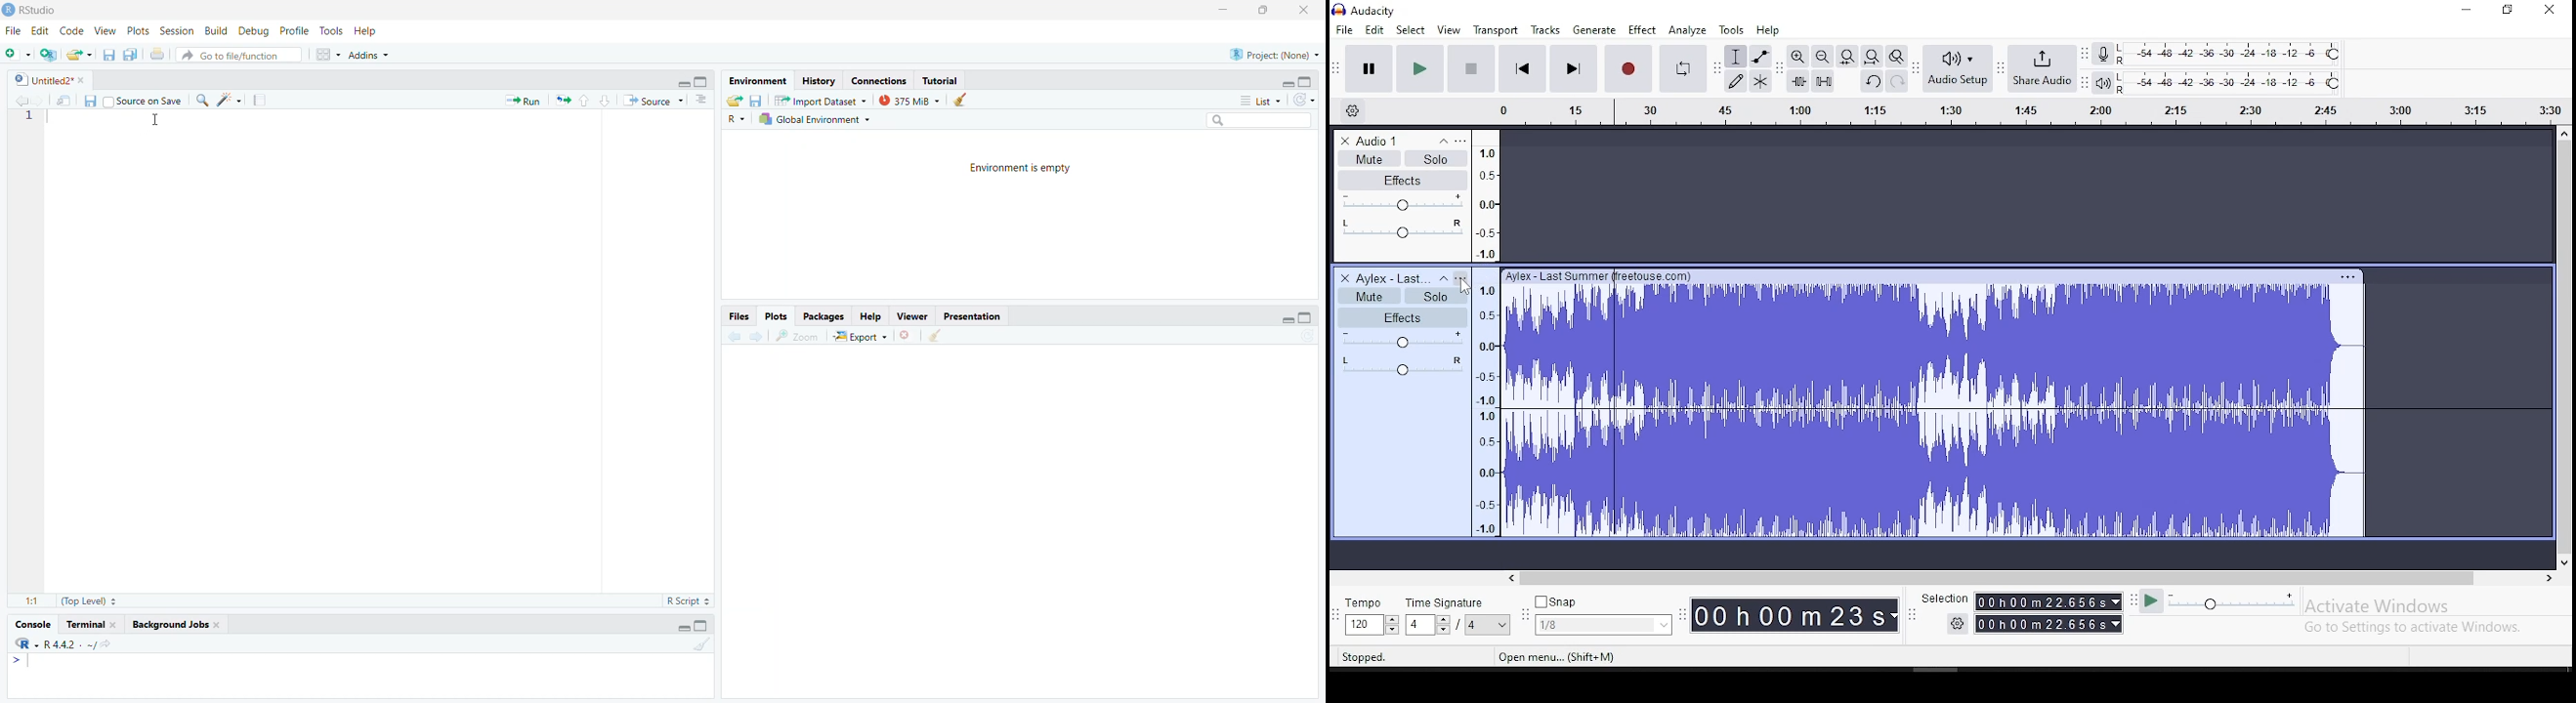  What do you see at coordinates (1366, 602) in the screenshot?
I see `tempo` at bounding box center [1366, 602].